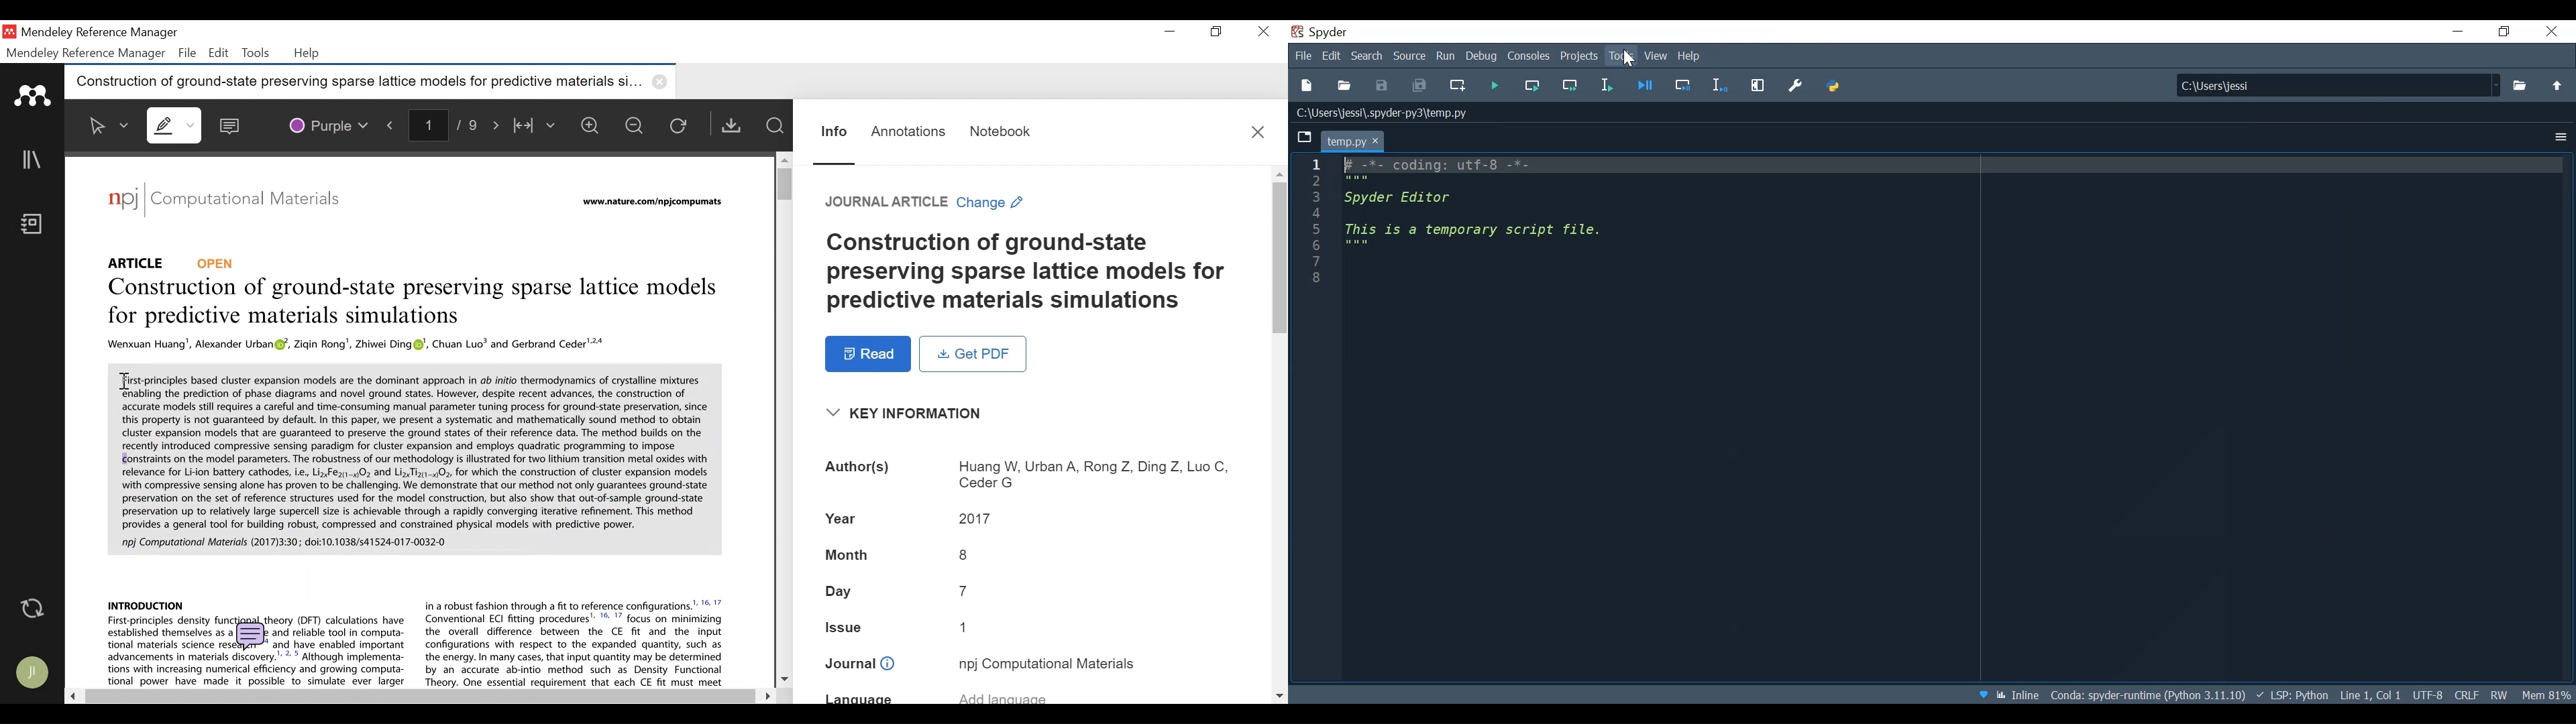 This screenshot has height=728, width=2576. Describe the element at coordinates (1983, 695) in the screenshot. I see `Help Spyder` at that location.